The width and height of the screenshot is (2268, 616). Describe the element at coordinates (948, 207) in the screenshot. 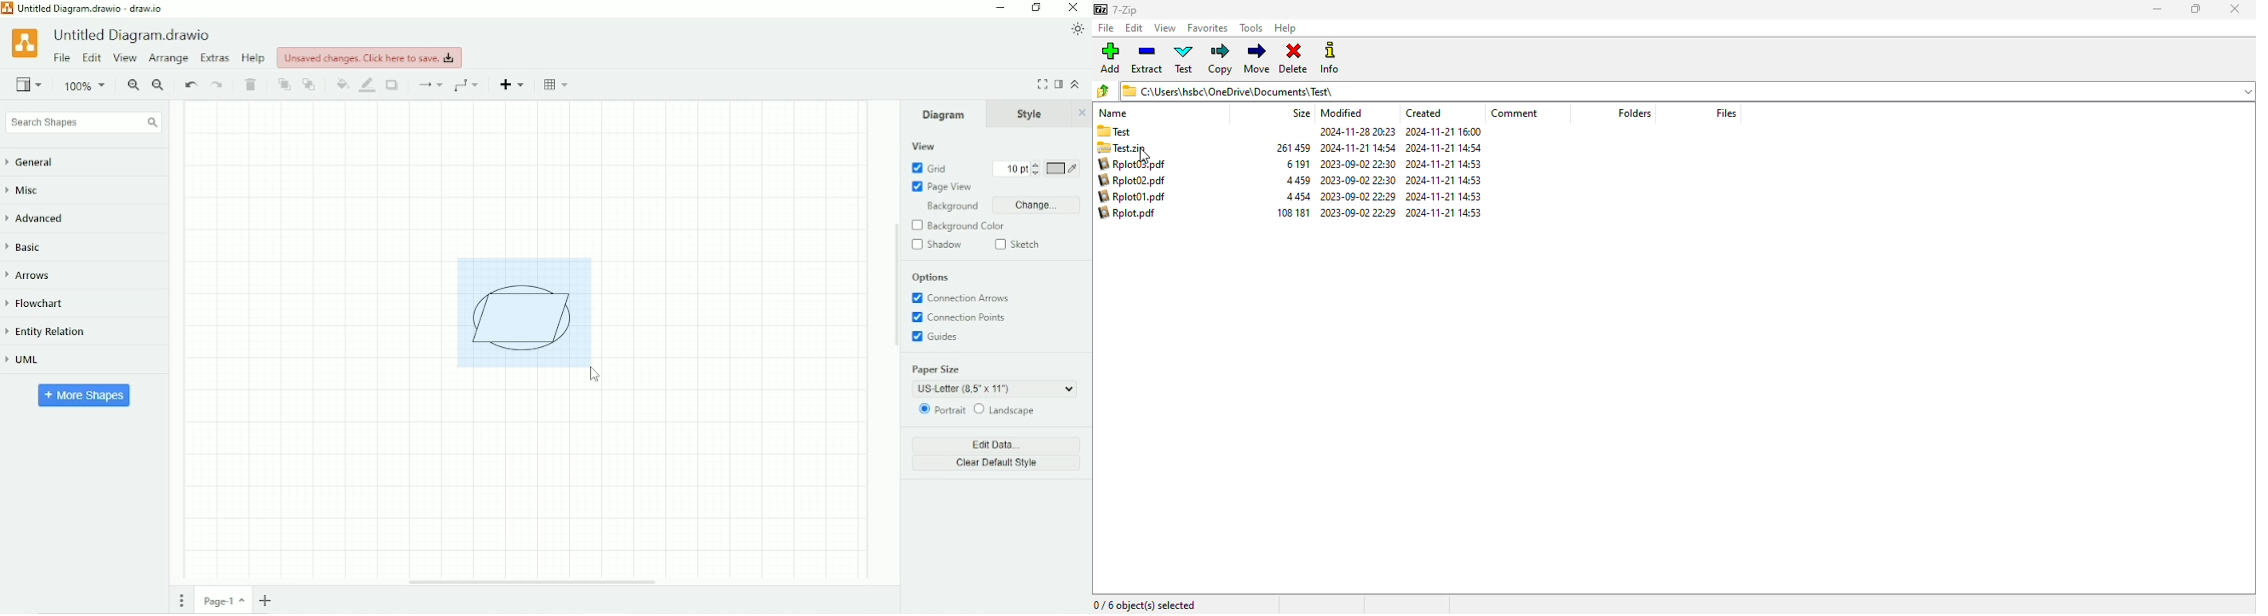

I see `Background` at that location.